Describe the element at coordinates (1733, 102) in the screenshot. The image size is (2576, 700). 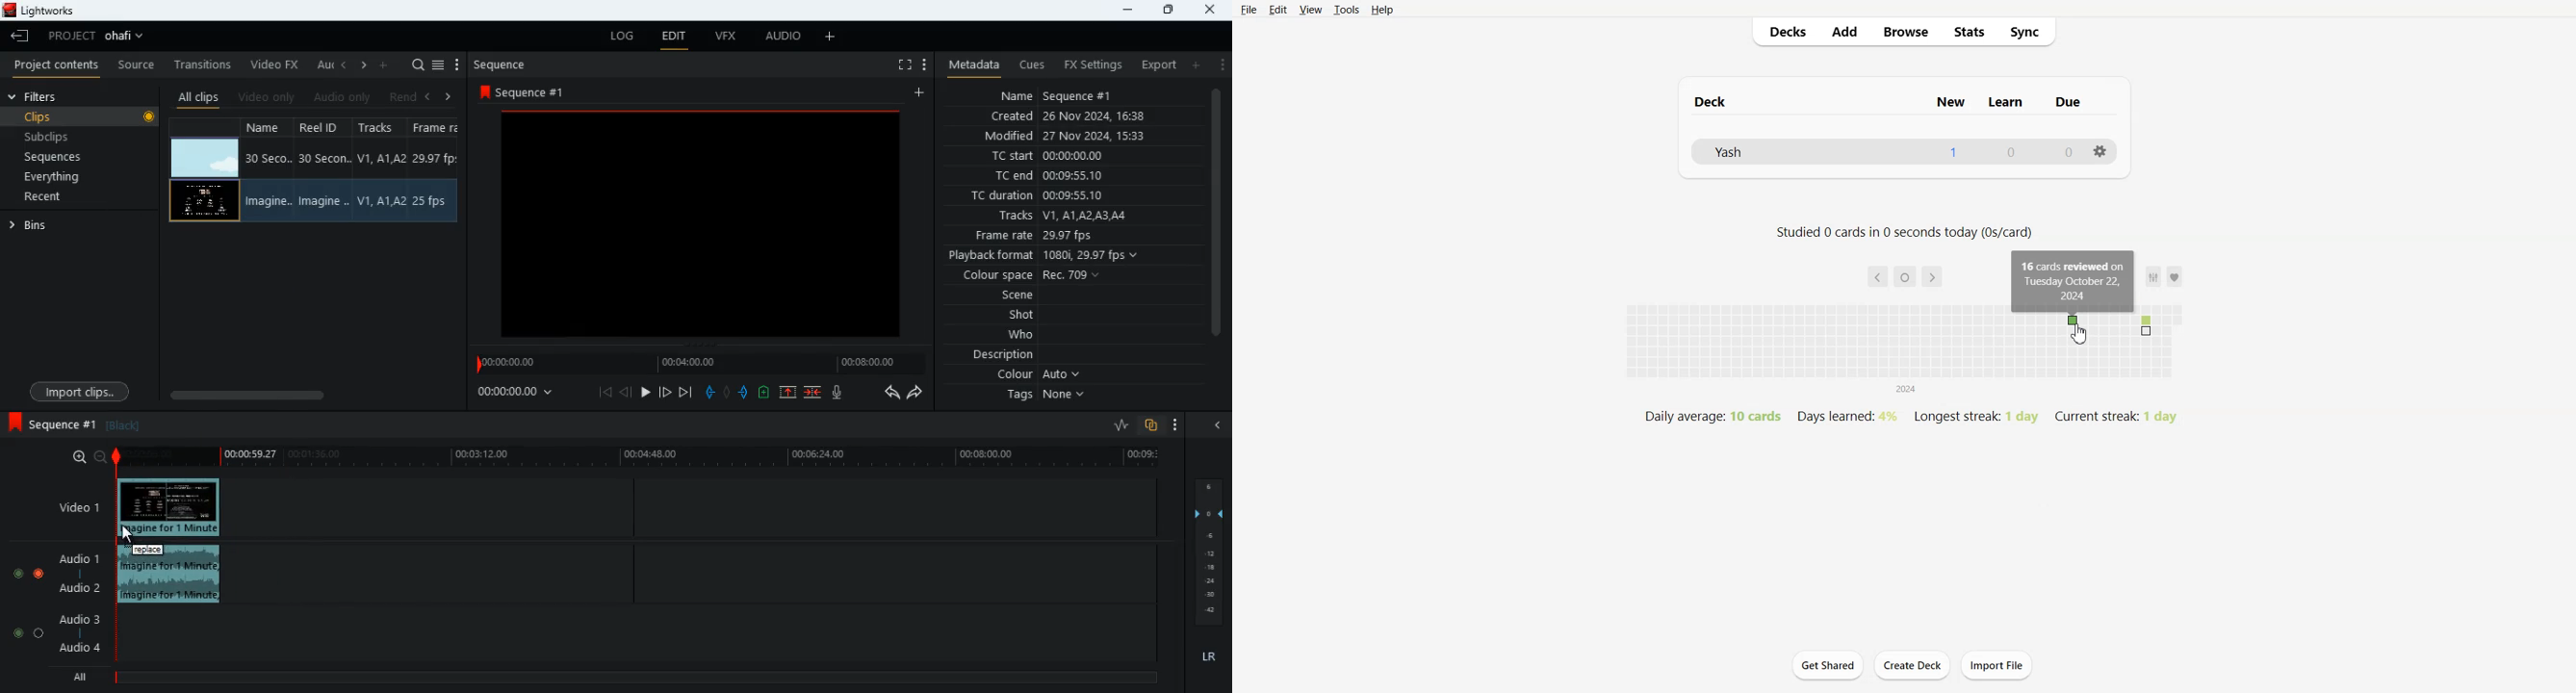
I see `deck` at that location.